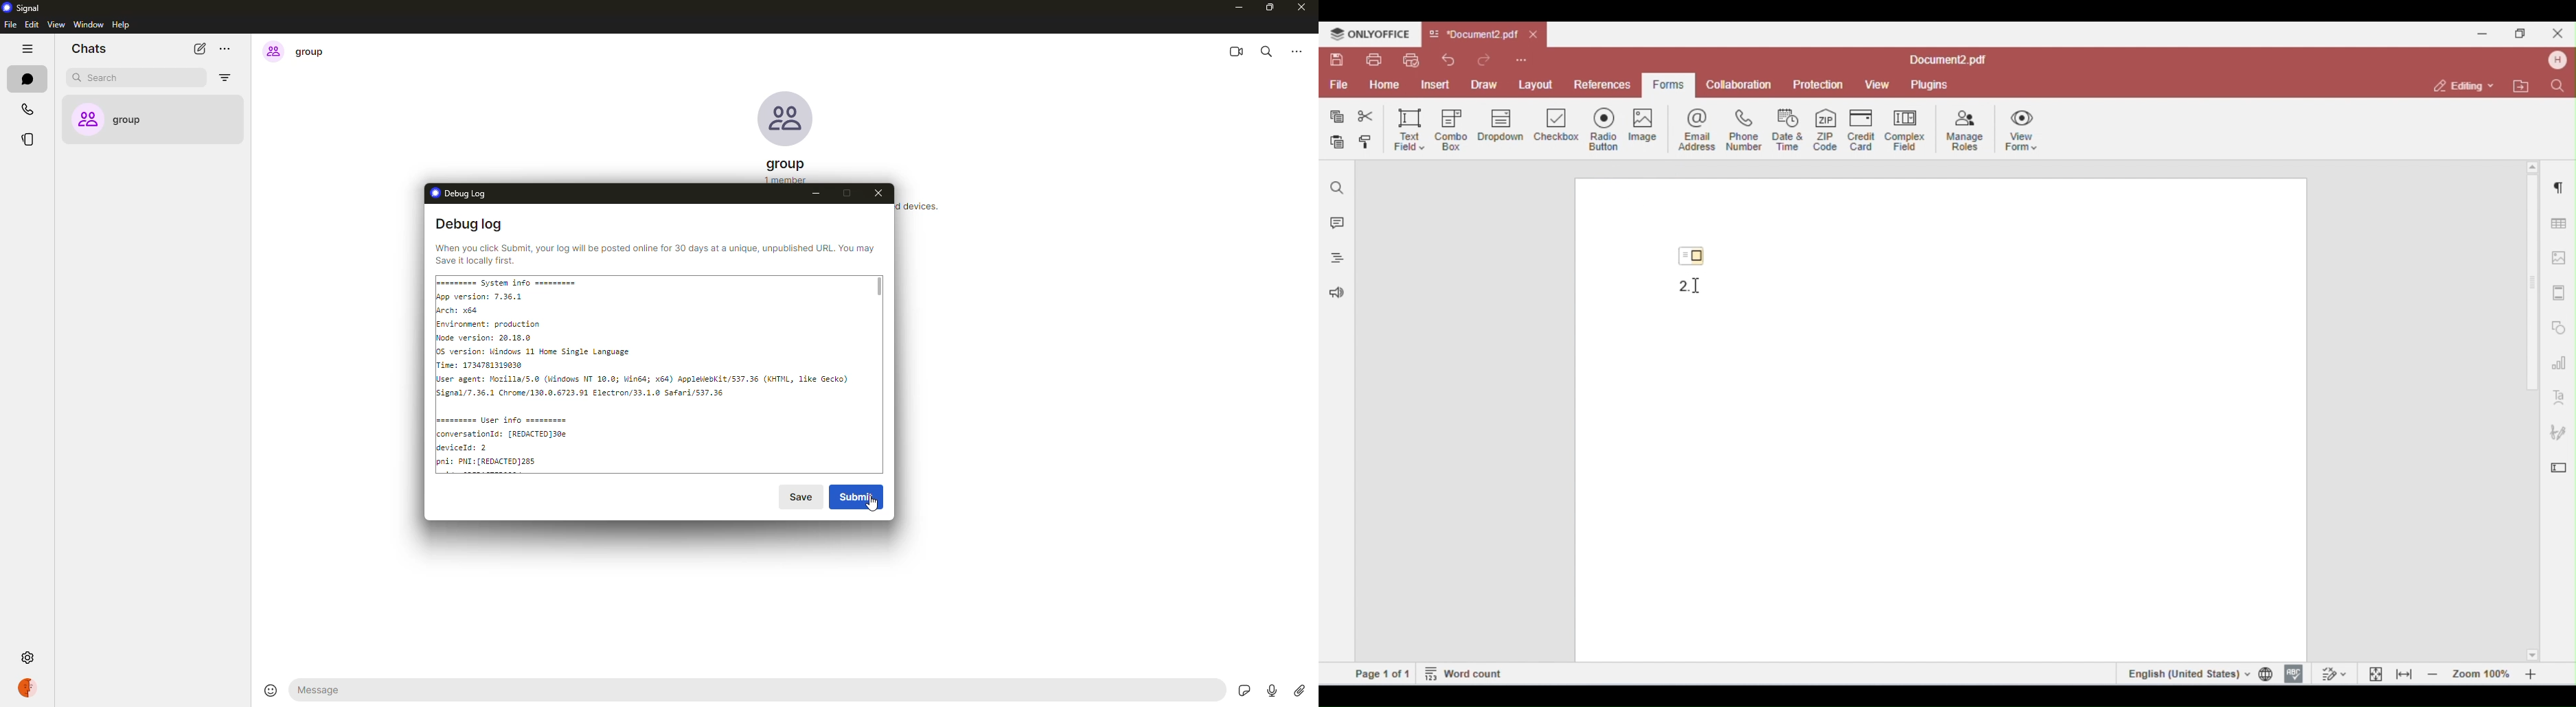 Image resolution: width=2576 pixels, height=728 pixels. What do you see at coordinates (880, 286) in the screenshot?
I see `scroll bar` at bounding box center [880, 286].